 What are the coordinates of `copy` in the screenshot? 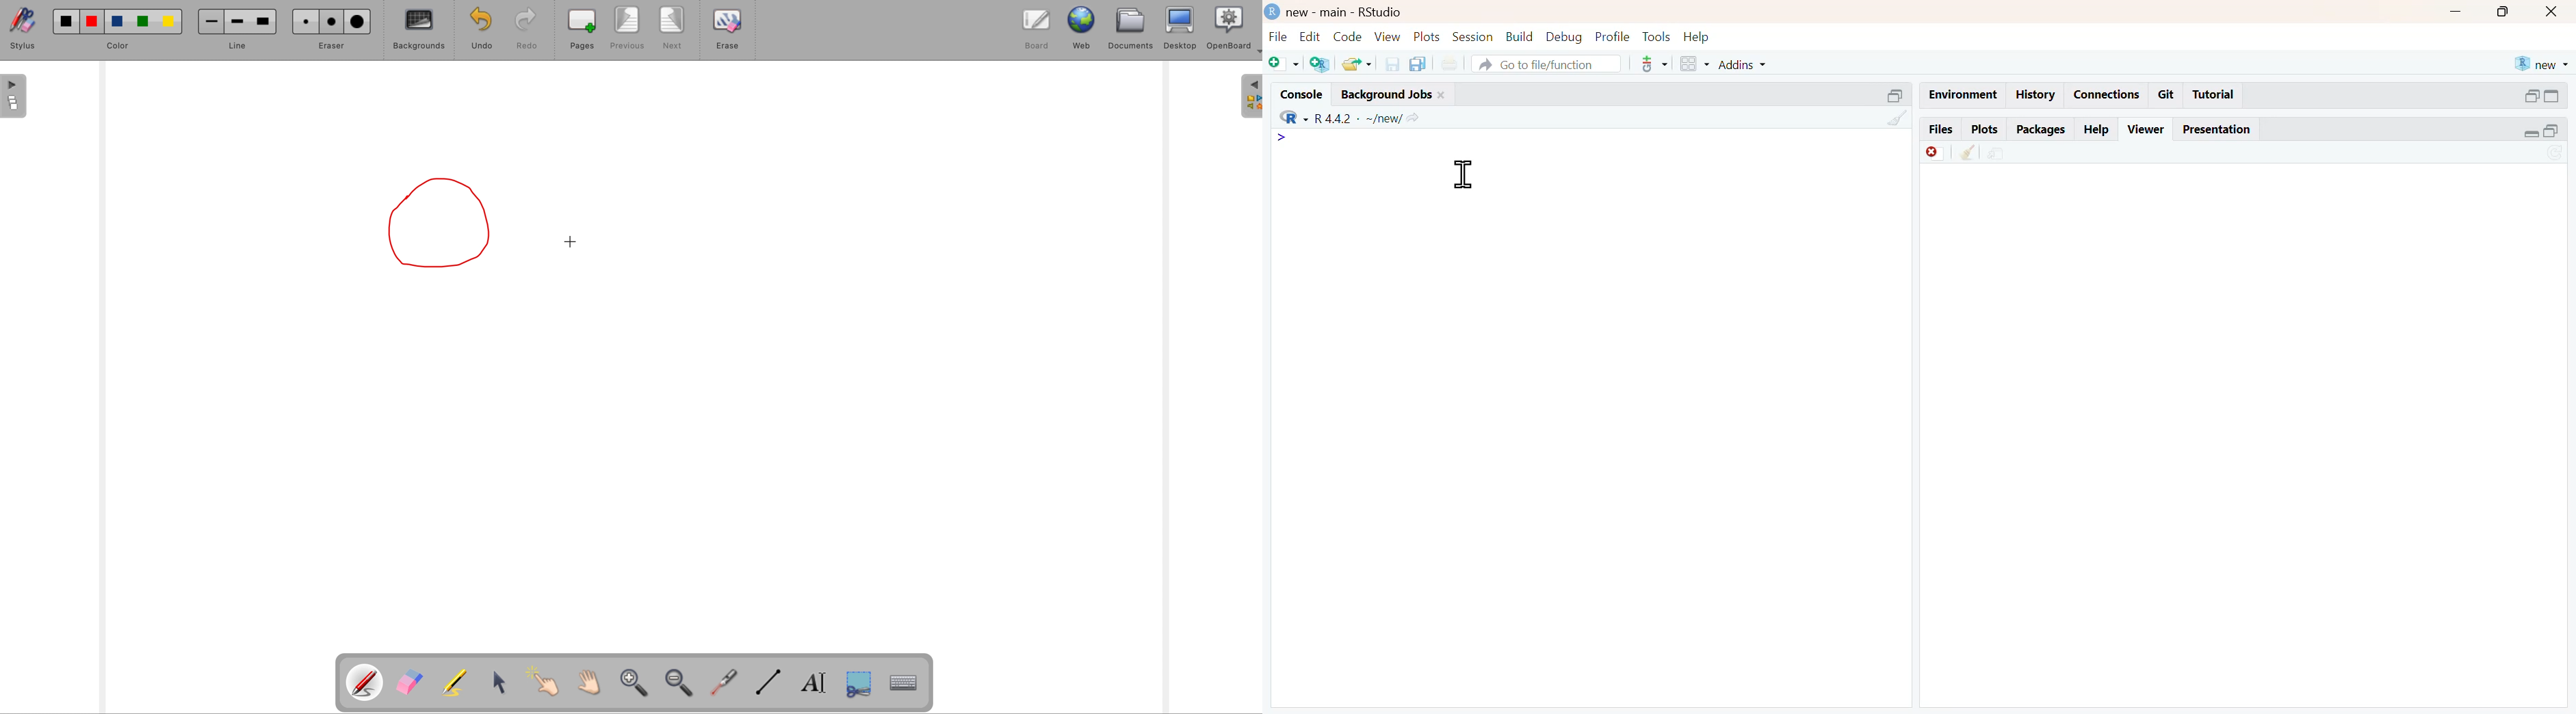 It's located at (1418, 64).